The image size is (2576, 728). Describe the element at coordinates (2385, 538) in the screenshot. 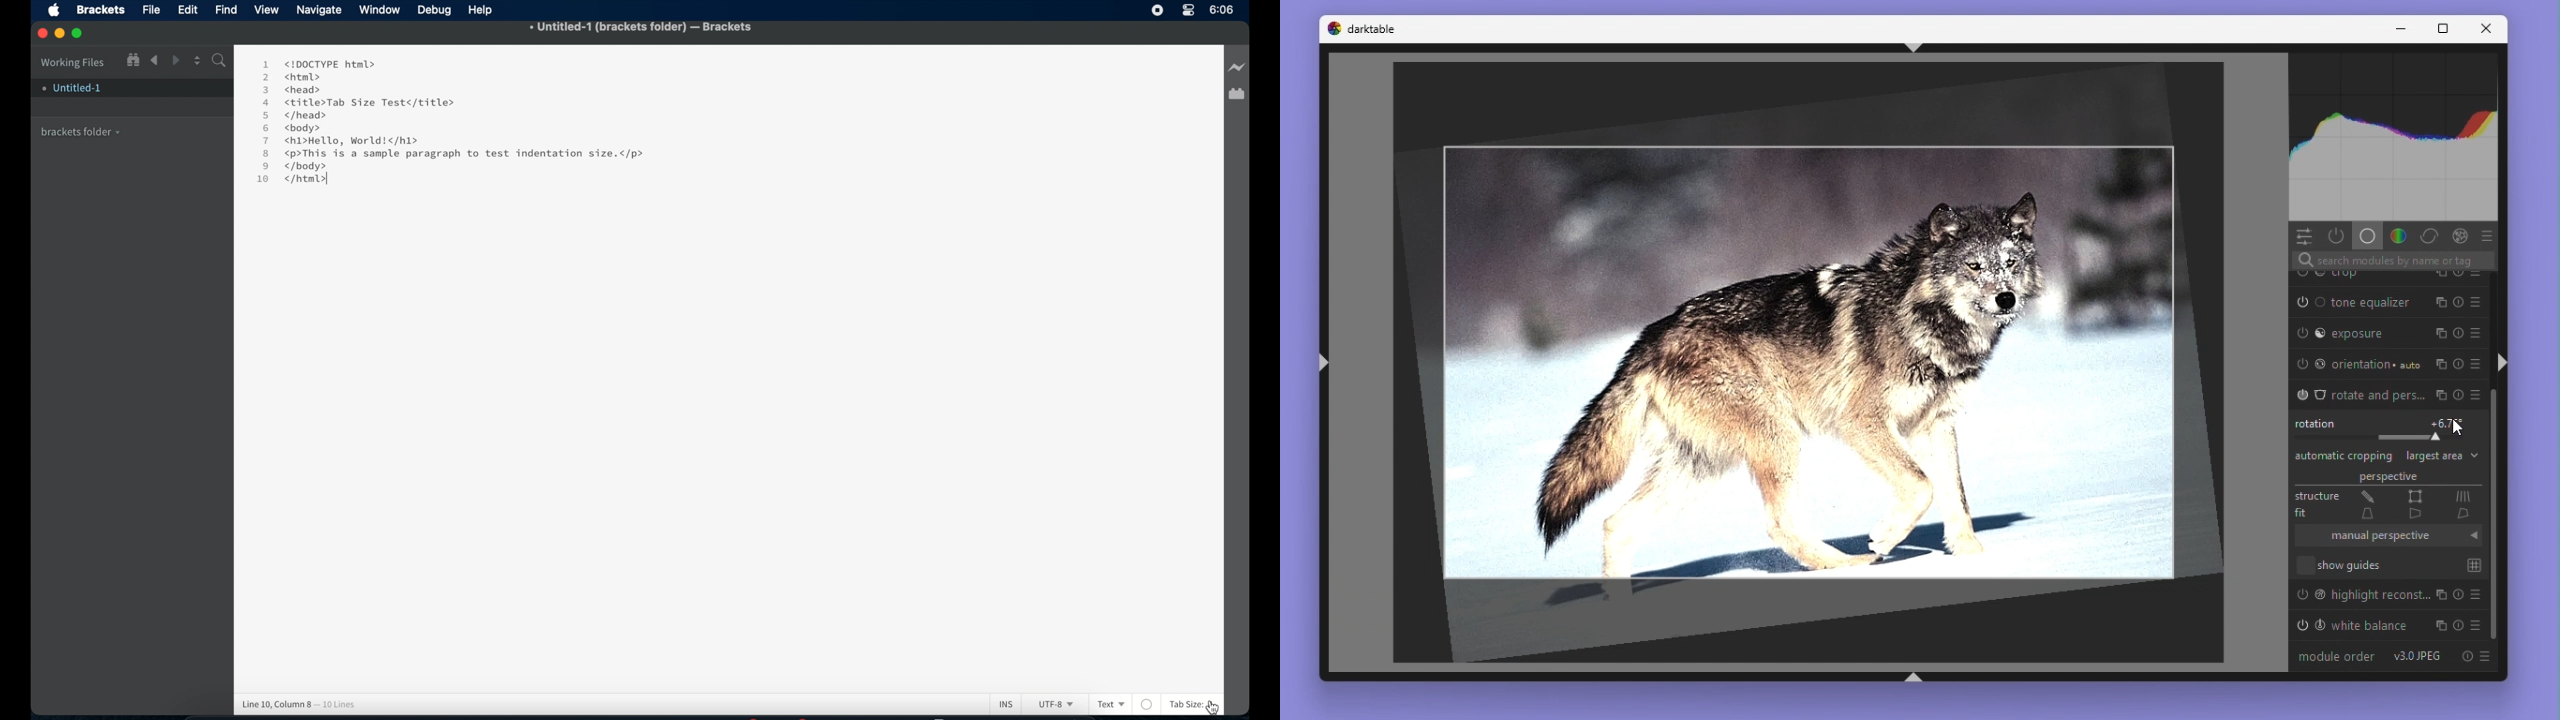

I see `Manual perspective` at that location.